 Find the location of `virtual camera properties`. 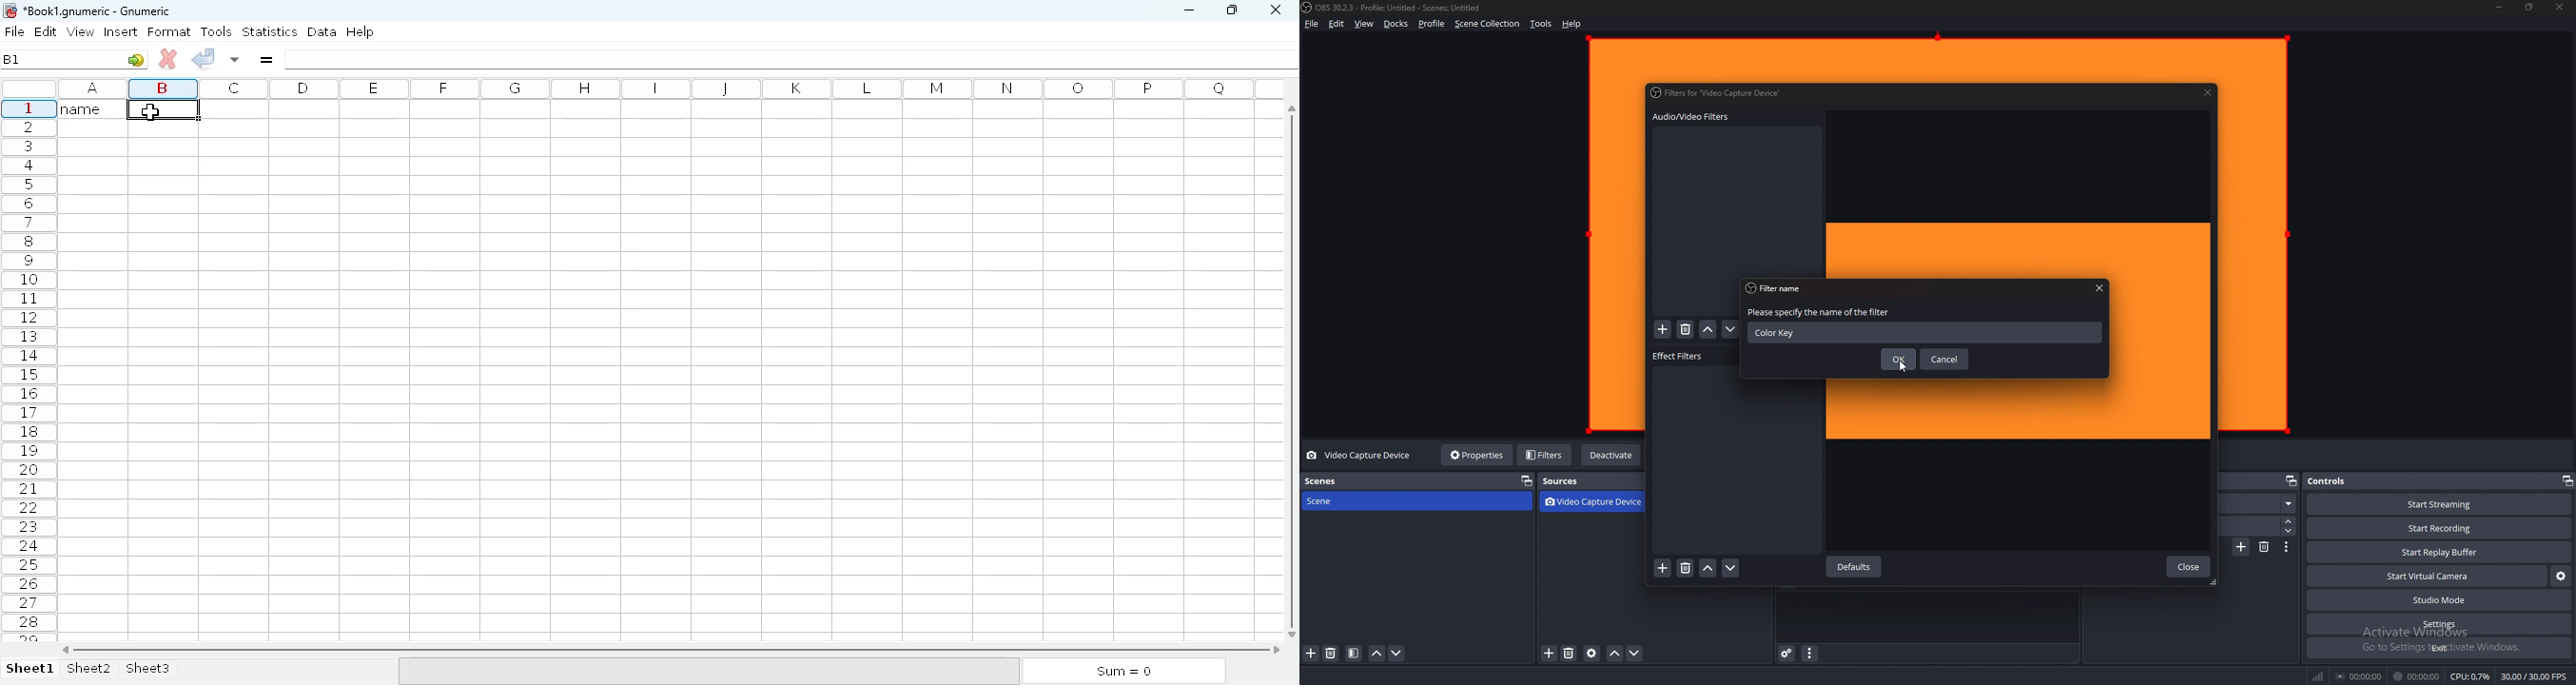

virtual camera properties is located at coordinates (2562, 576).